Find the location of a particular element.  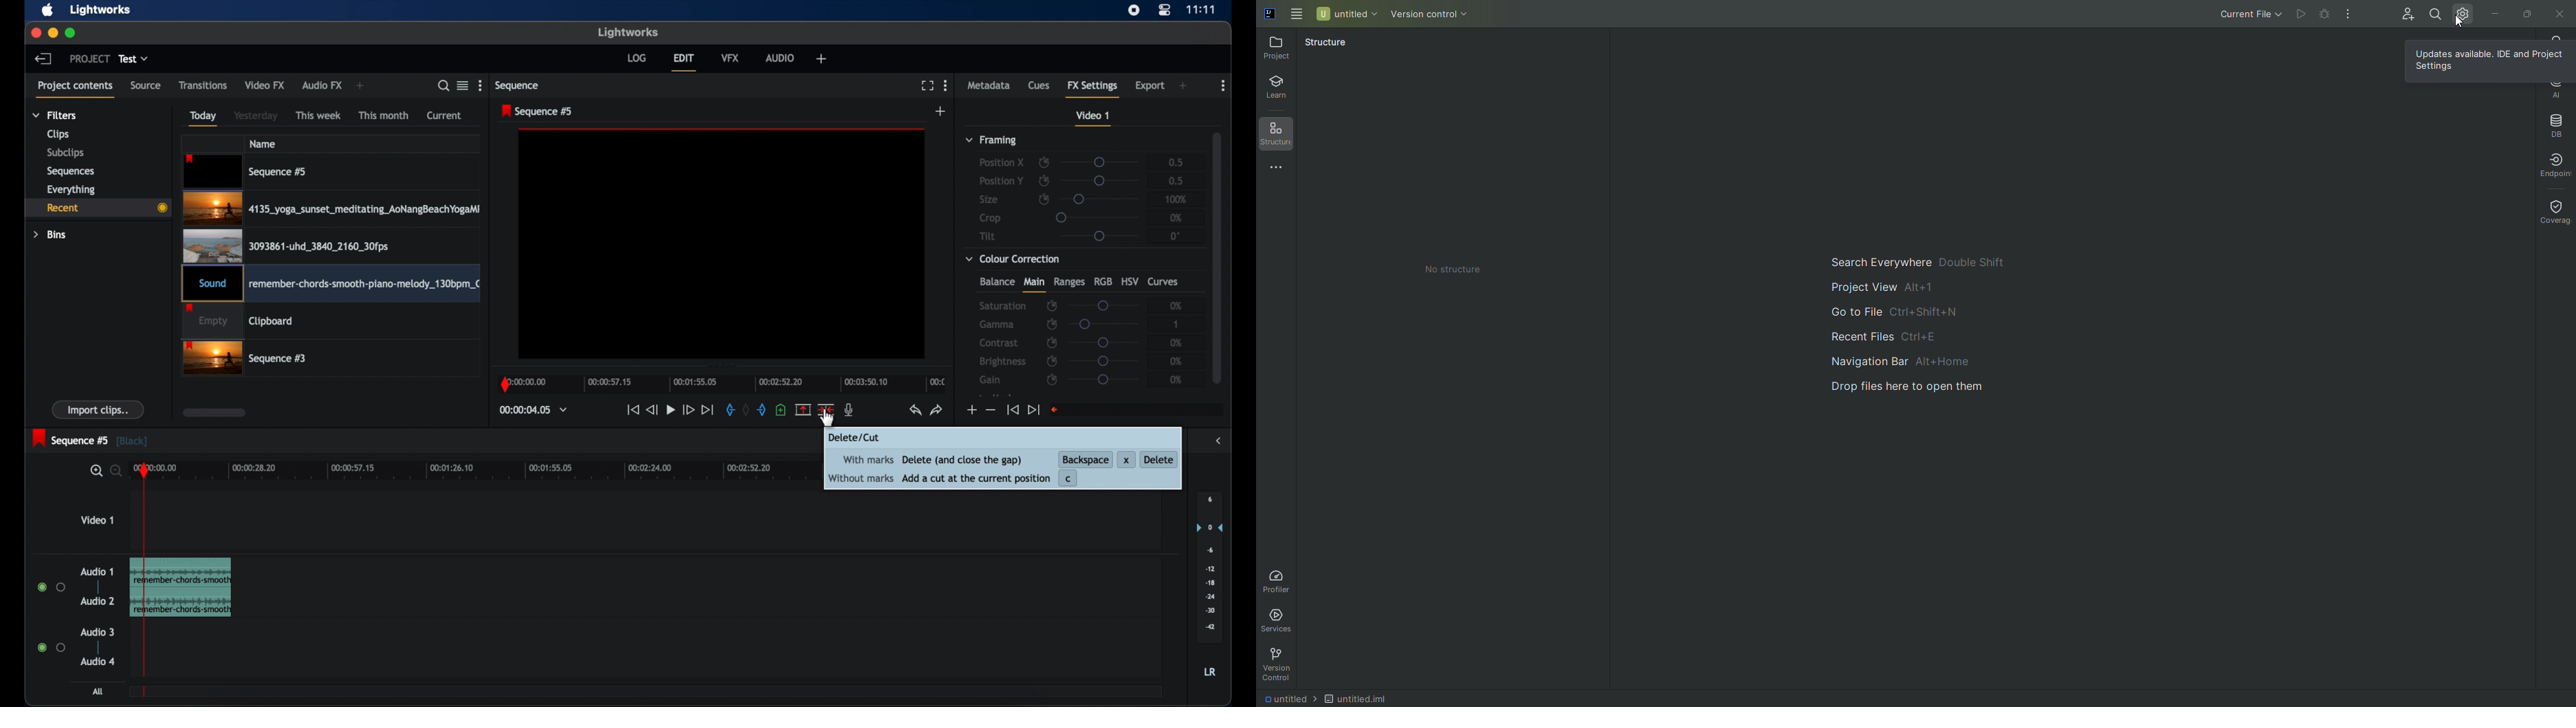

position x is located at coordinates (1002, 163).